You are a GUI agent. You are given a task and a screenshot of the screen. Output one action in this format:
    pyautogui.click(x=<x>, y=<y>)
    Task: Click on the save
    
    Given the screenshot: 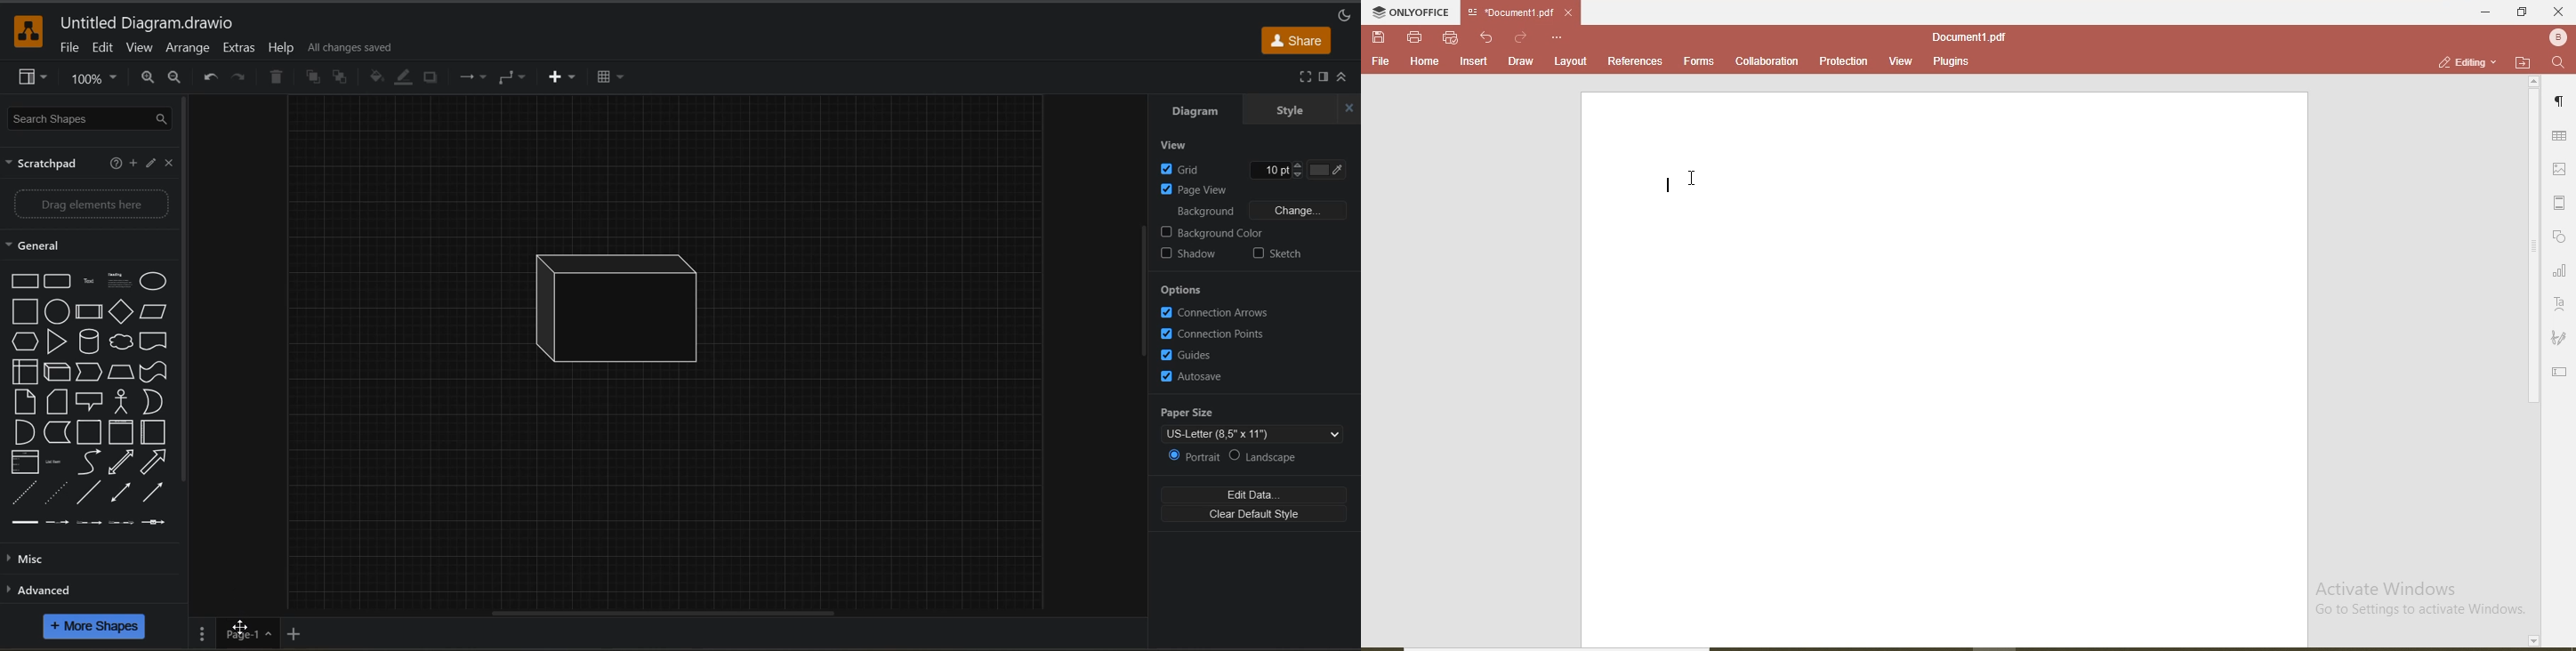 What is the action you would take?
    pyautogui.click(x=1381, y=38)
    